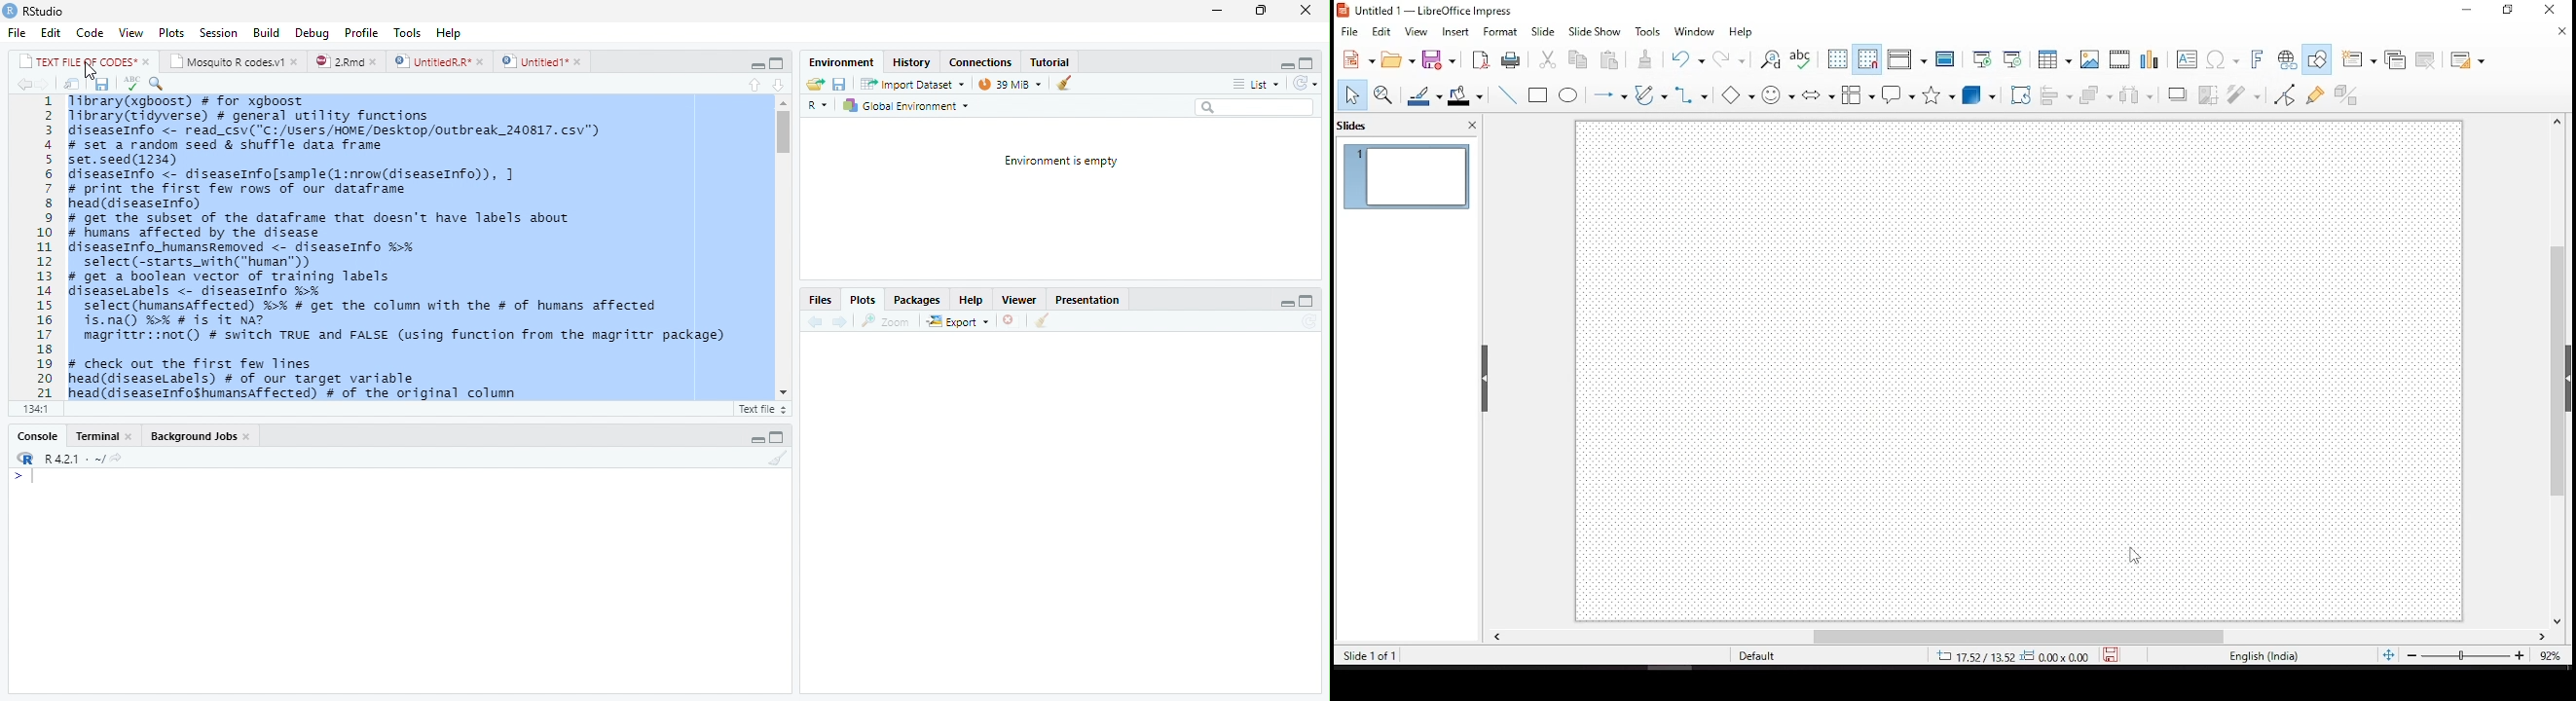 The height and width of the screenshot is (728, 2576). I want to click on library(xgboost) # for xgboost
Tibrary(tidyverse) # general utility functions
diseaseInfo <- read_csv("C:/users/HOME/Desktop/outbreak 240817. csv")
# set a random seed & shuffle data frame
set.seed(1234)
diseaseInfo <- diseaseInfolsample(1:nrow(diseaseInfo)),
# print the first few rows of our dataframe
head(diseaselnfo)
# get the subset of the dataframe that doesn't have labels about
# humans affected by the disease
diseaseInfo_humansRenoved <- diseaseInfo %-%
celect(-<tarte with("human"b), so click(345, 181).